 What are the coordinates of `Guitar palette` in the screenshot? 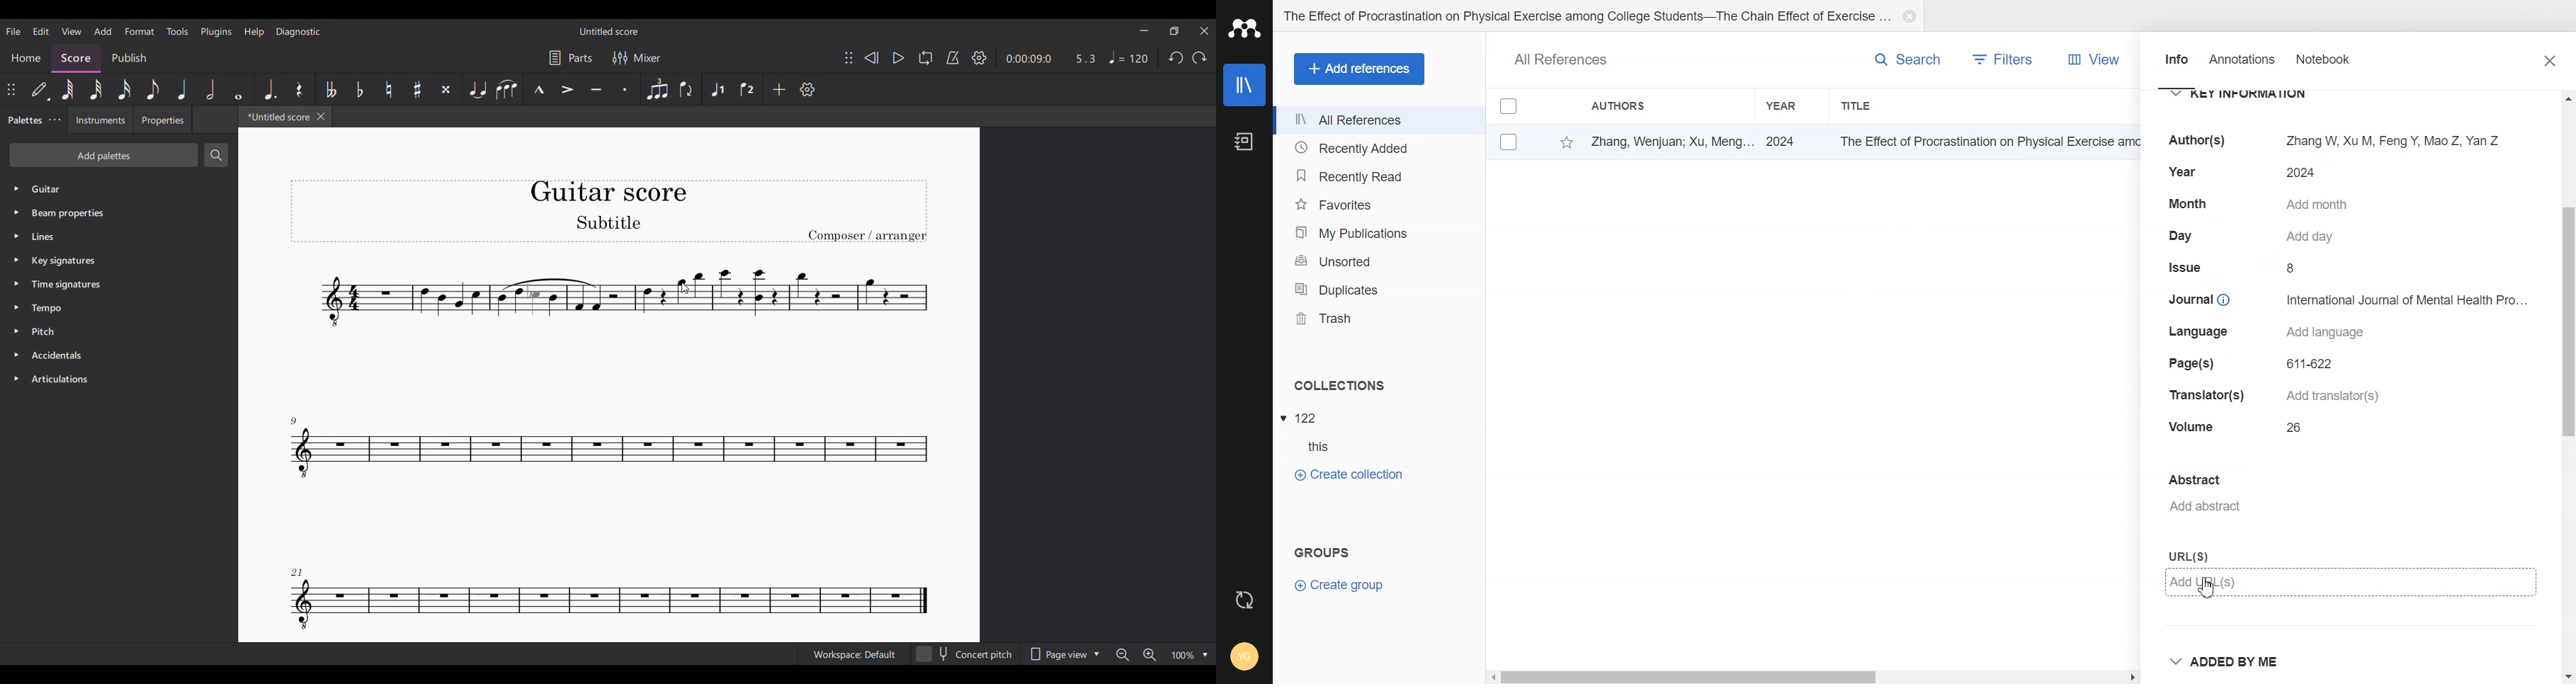 It's located at (46, 189).